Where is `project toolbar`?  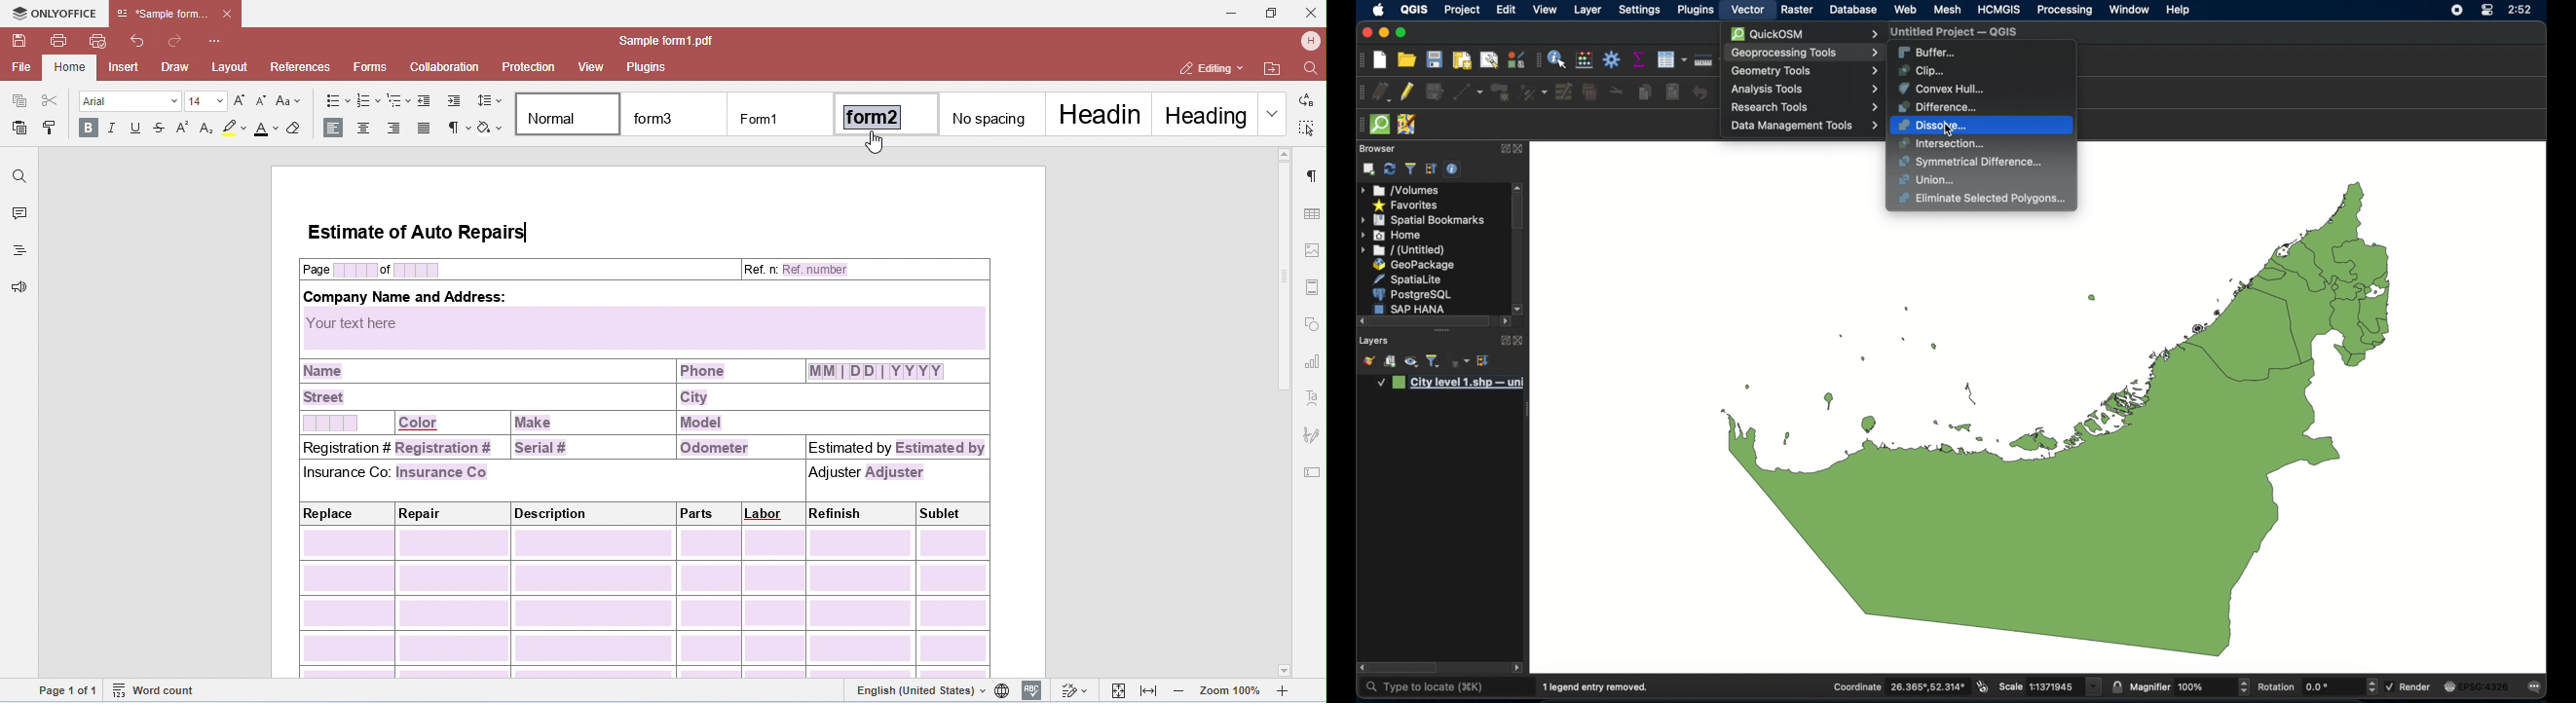
project toolbar is located at coordinates (1360, 61).